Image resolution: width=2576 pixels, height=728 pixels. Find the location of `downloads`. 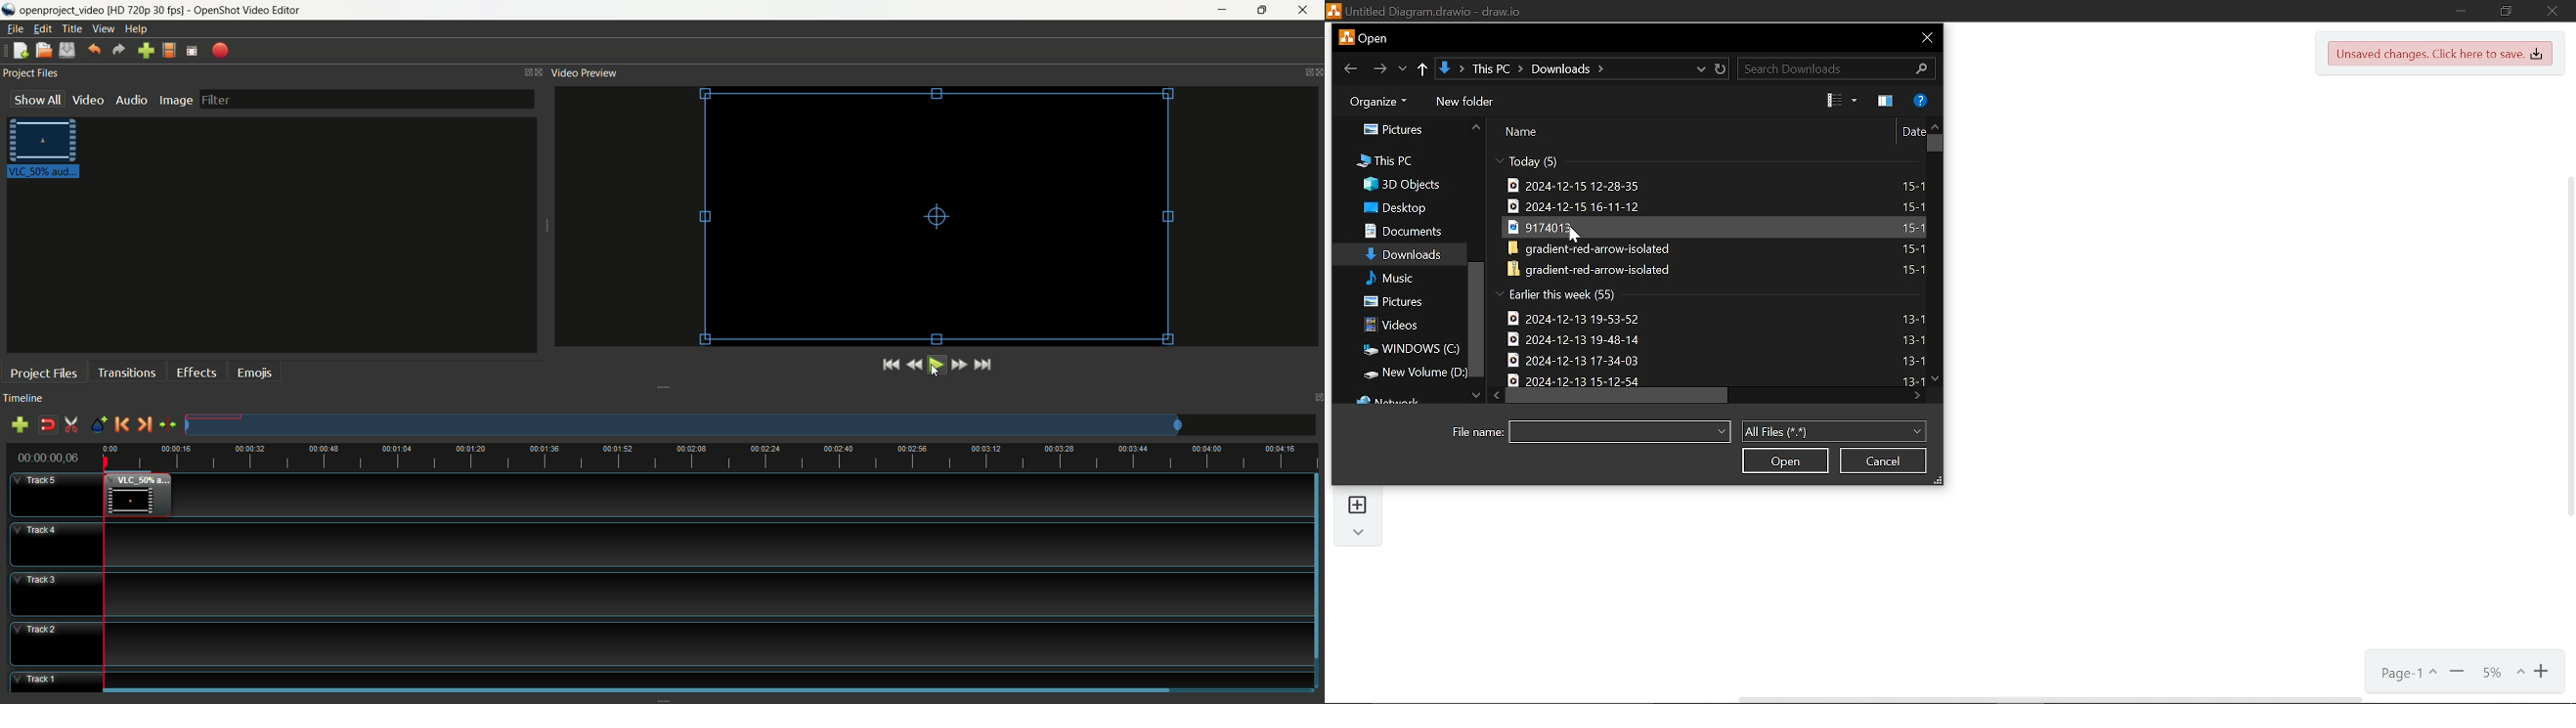

downloads is located at coordinates (1405, 254).